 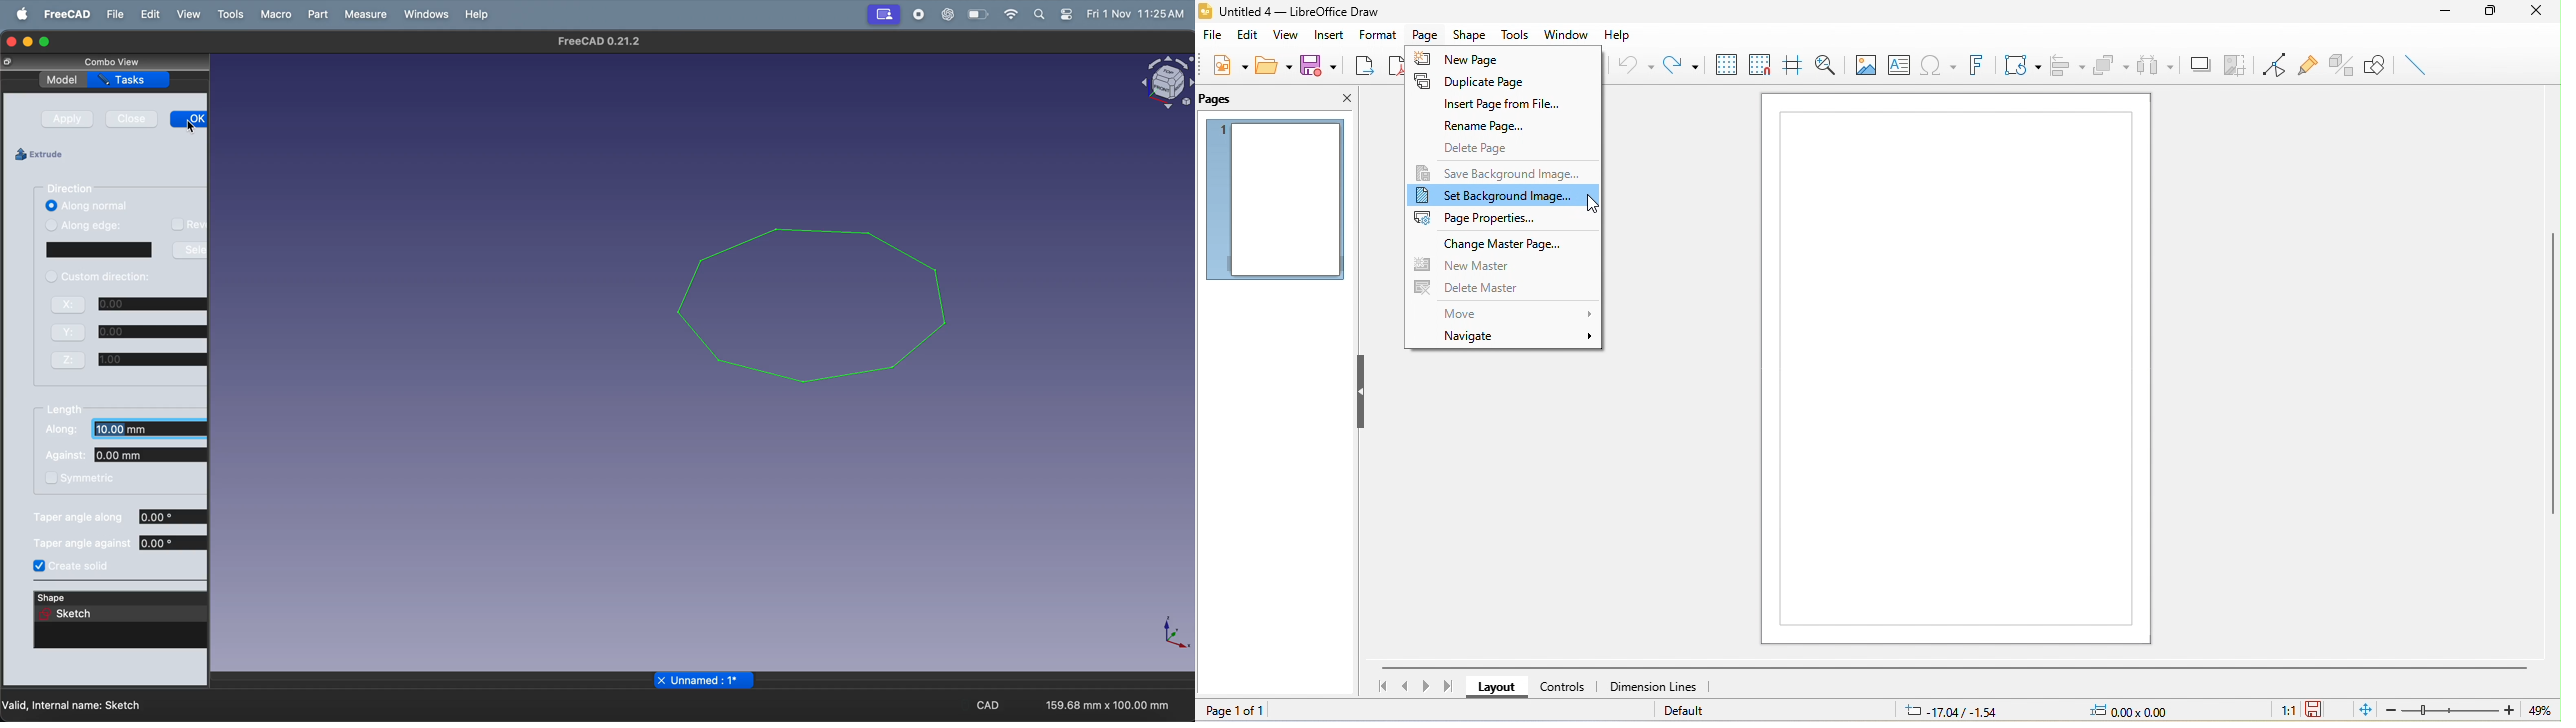 I want to click on shape, so click(x=1470, y=35).